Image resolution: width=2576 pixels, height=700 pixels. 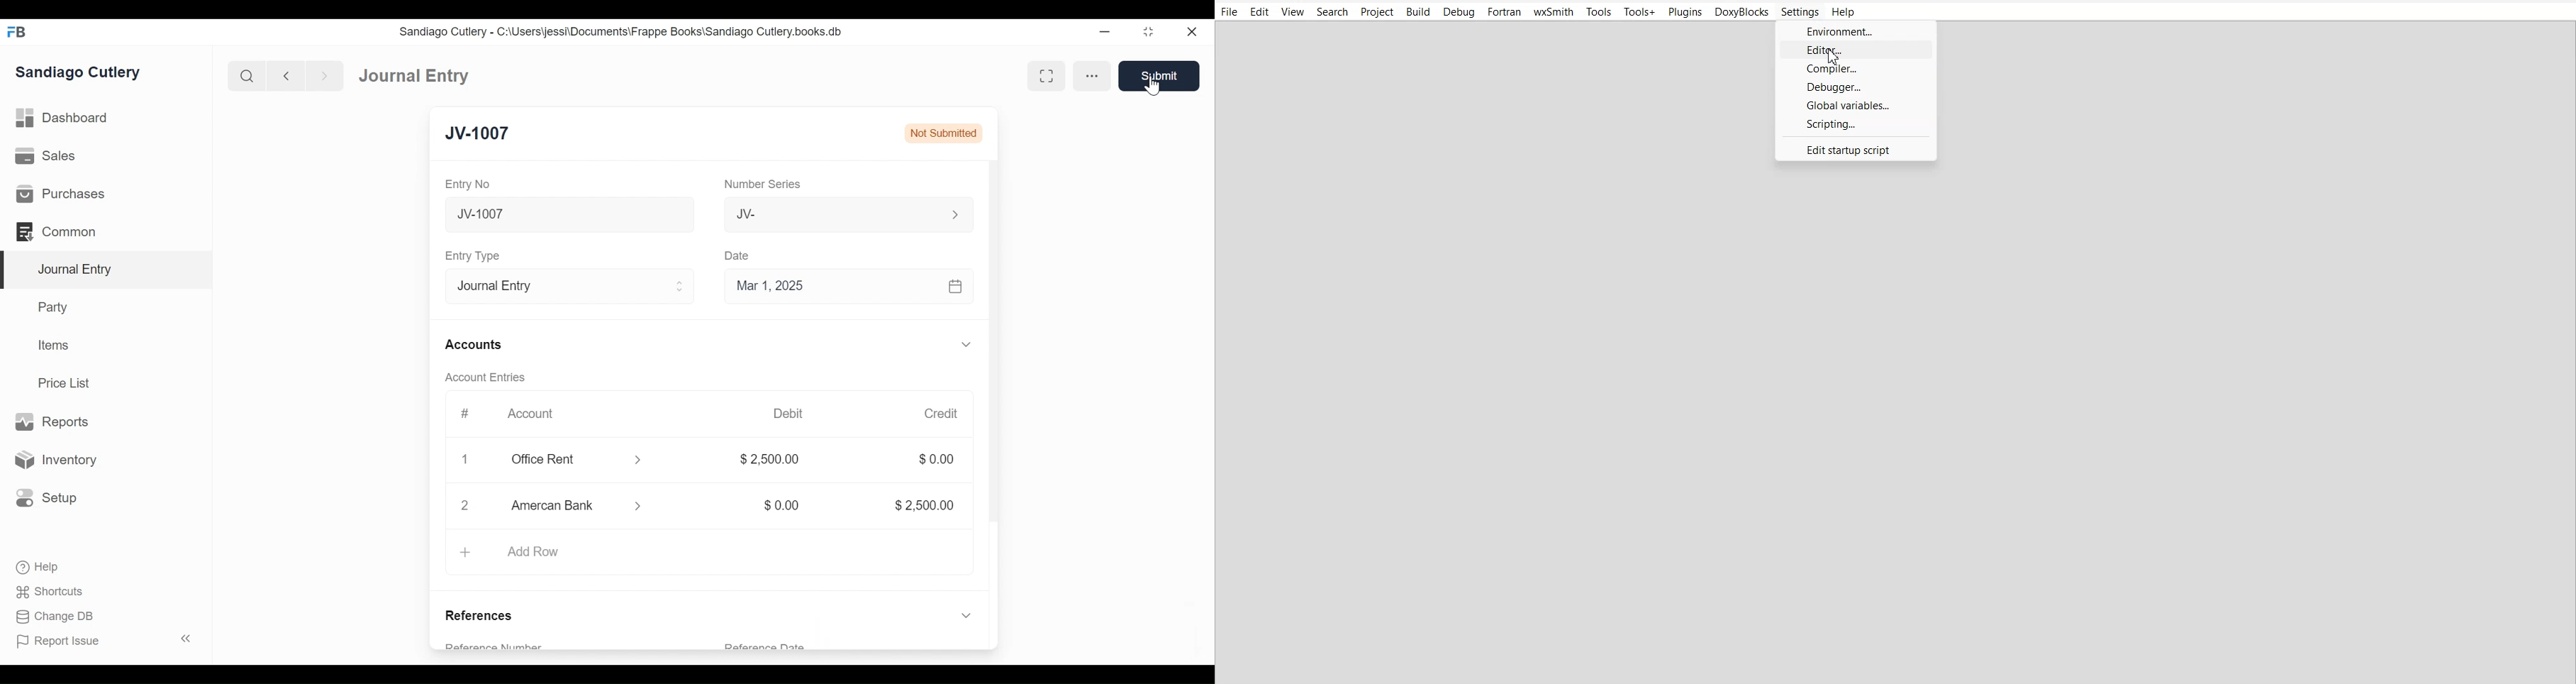 I want to click on Environment, so click(x=1855, y=31).